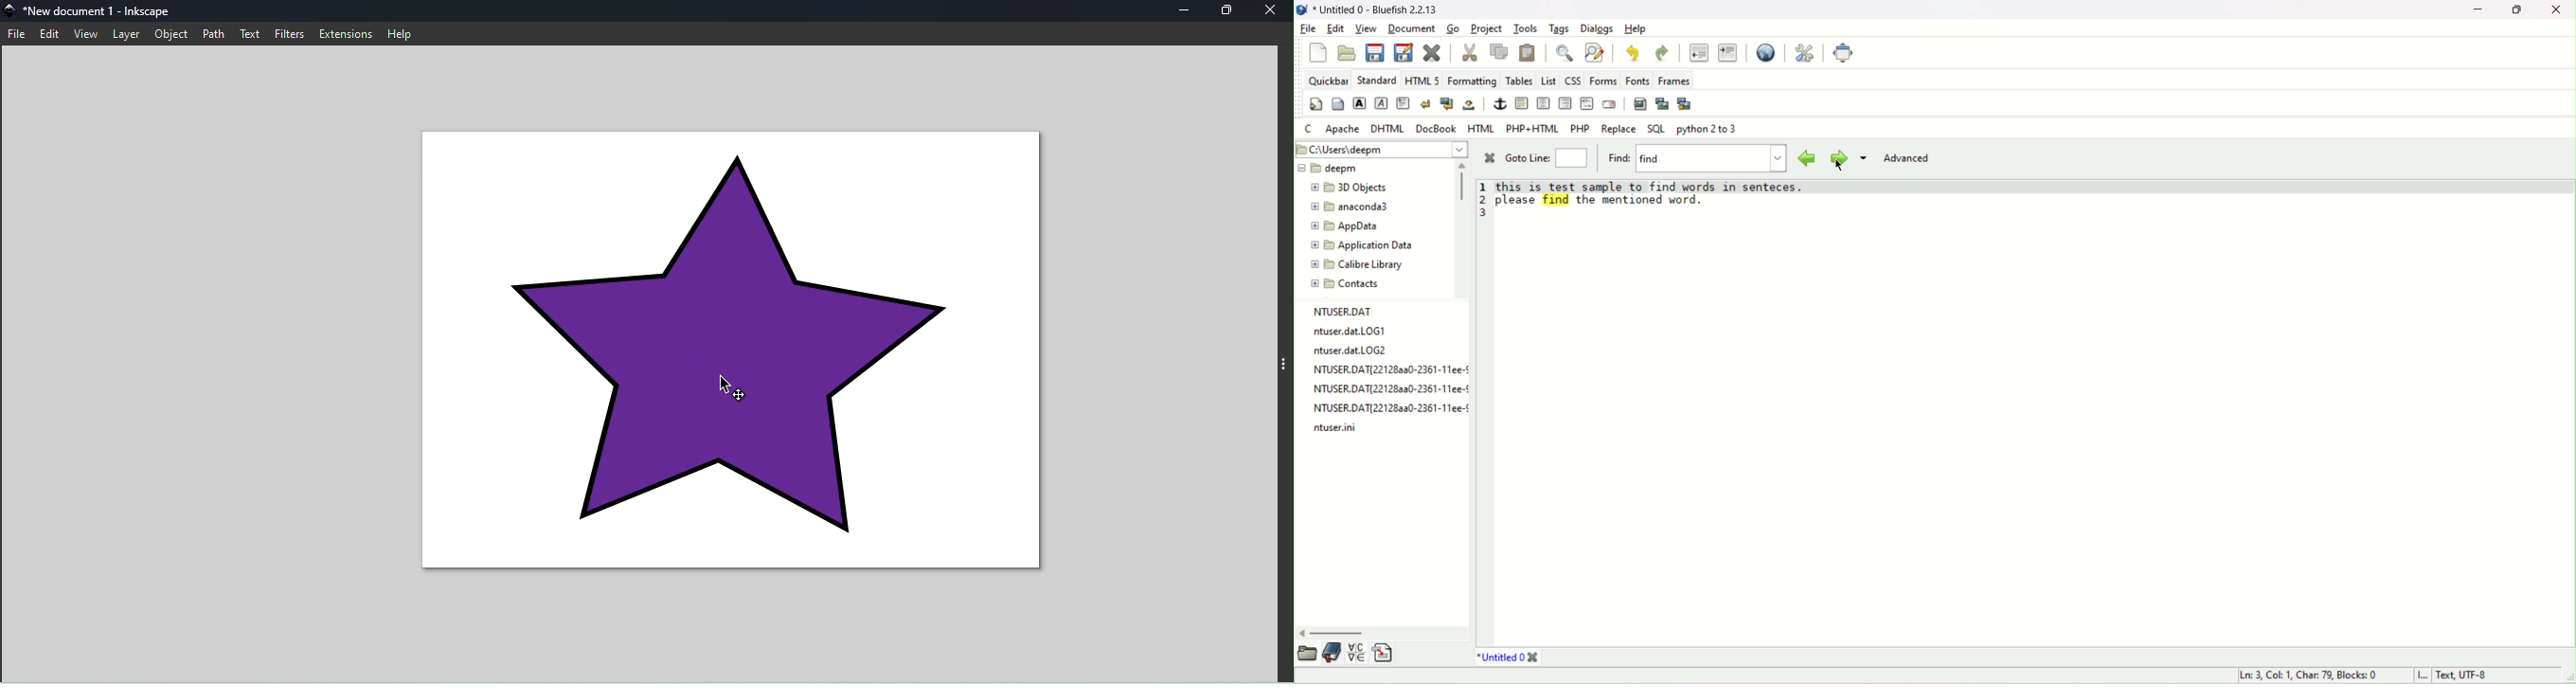  Describe the element at coordinates (1518, 80) in the screenshot. I see `tables` at that location.